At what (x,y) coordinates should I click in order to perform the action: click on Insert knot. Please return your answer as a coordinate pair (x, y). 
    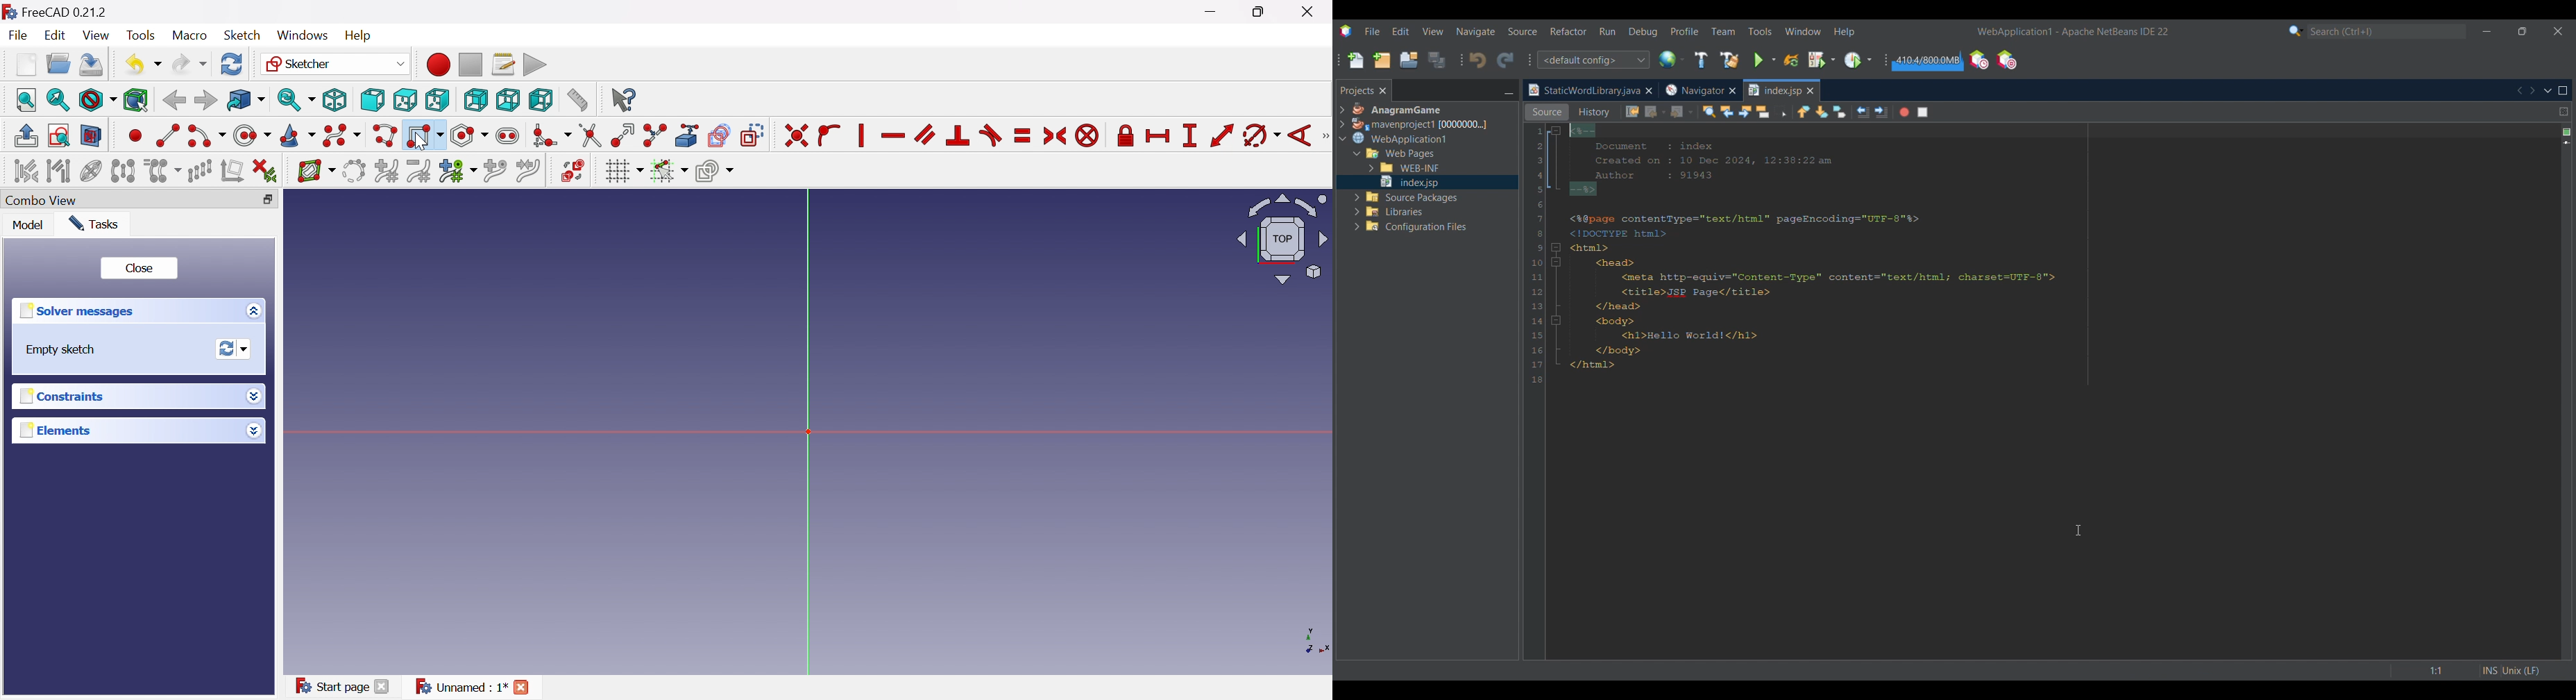
    Looking at the image, I should click on (494, 170).